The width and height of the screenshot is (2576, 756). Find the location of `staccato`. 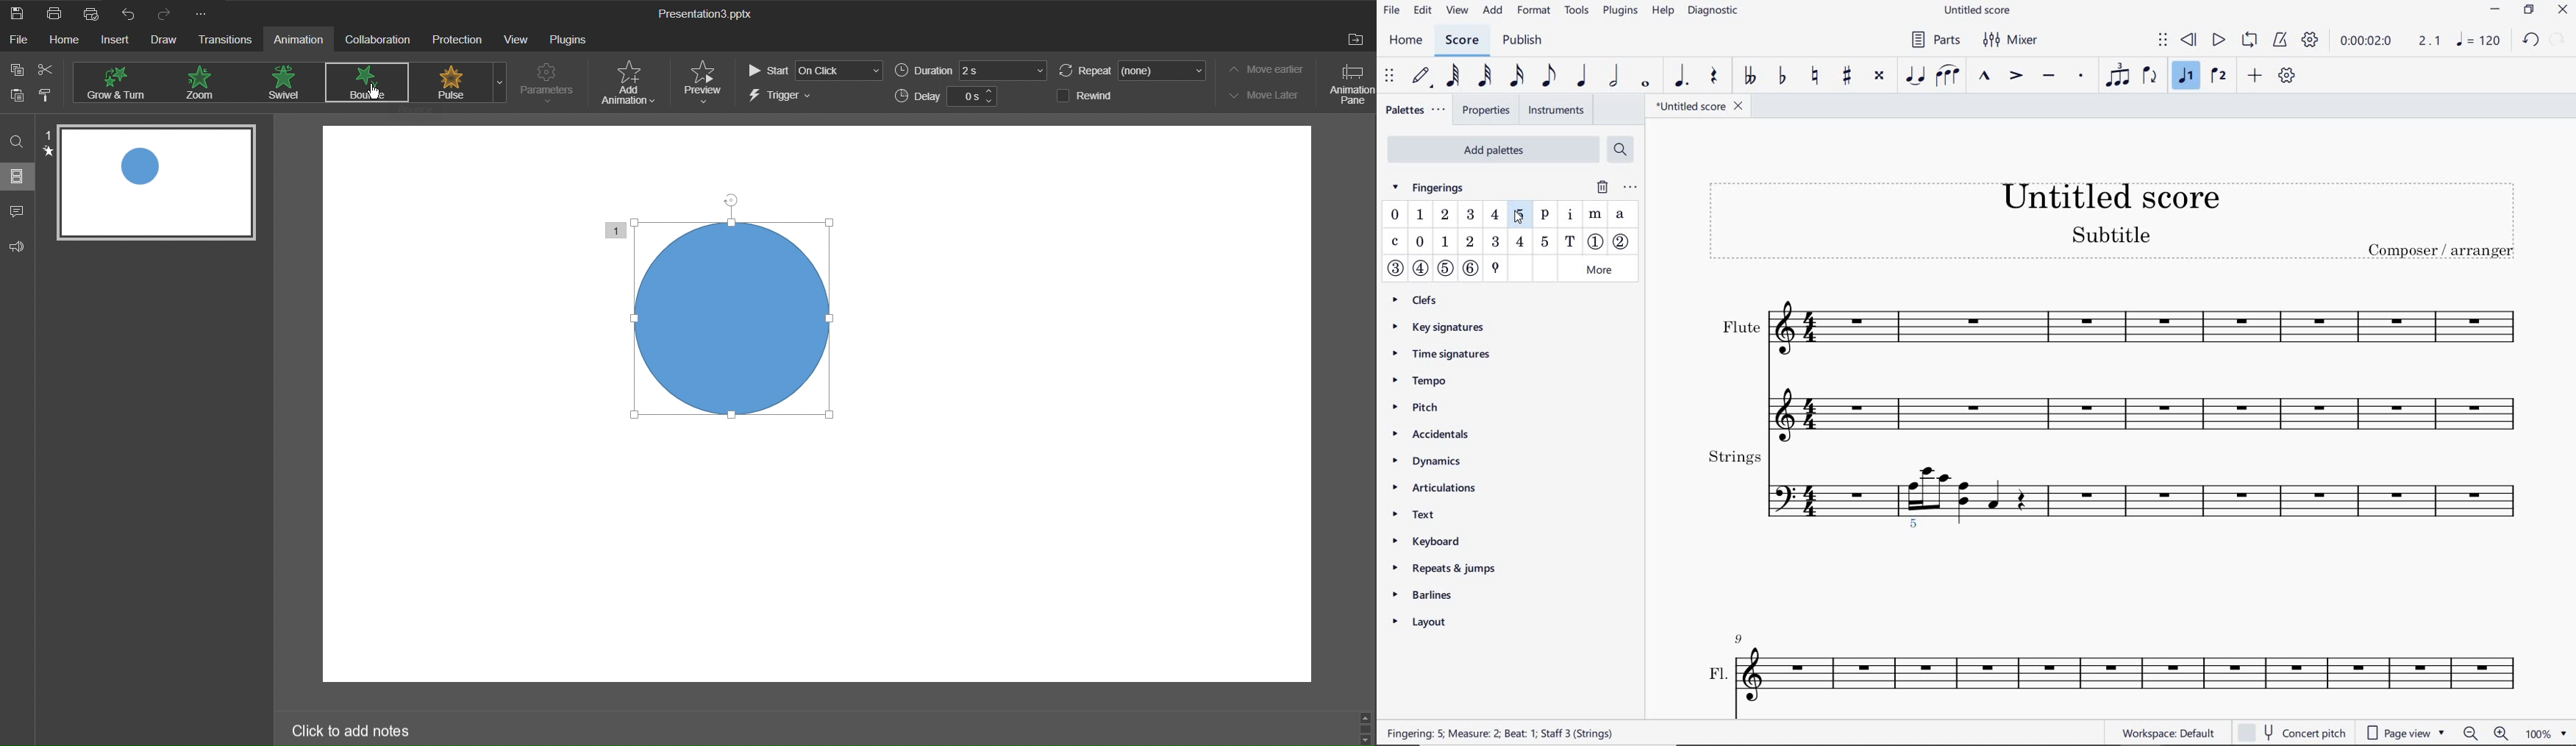

staccato is located at coordinates (2082, 76).